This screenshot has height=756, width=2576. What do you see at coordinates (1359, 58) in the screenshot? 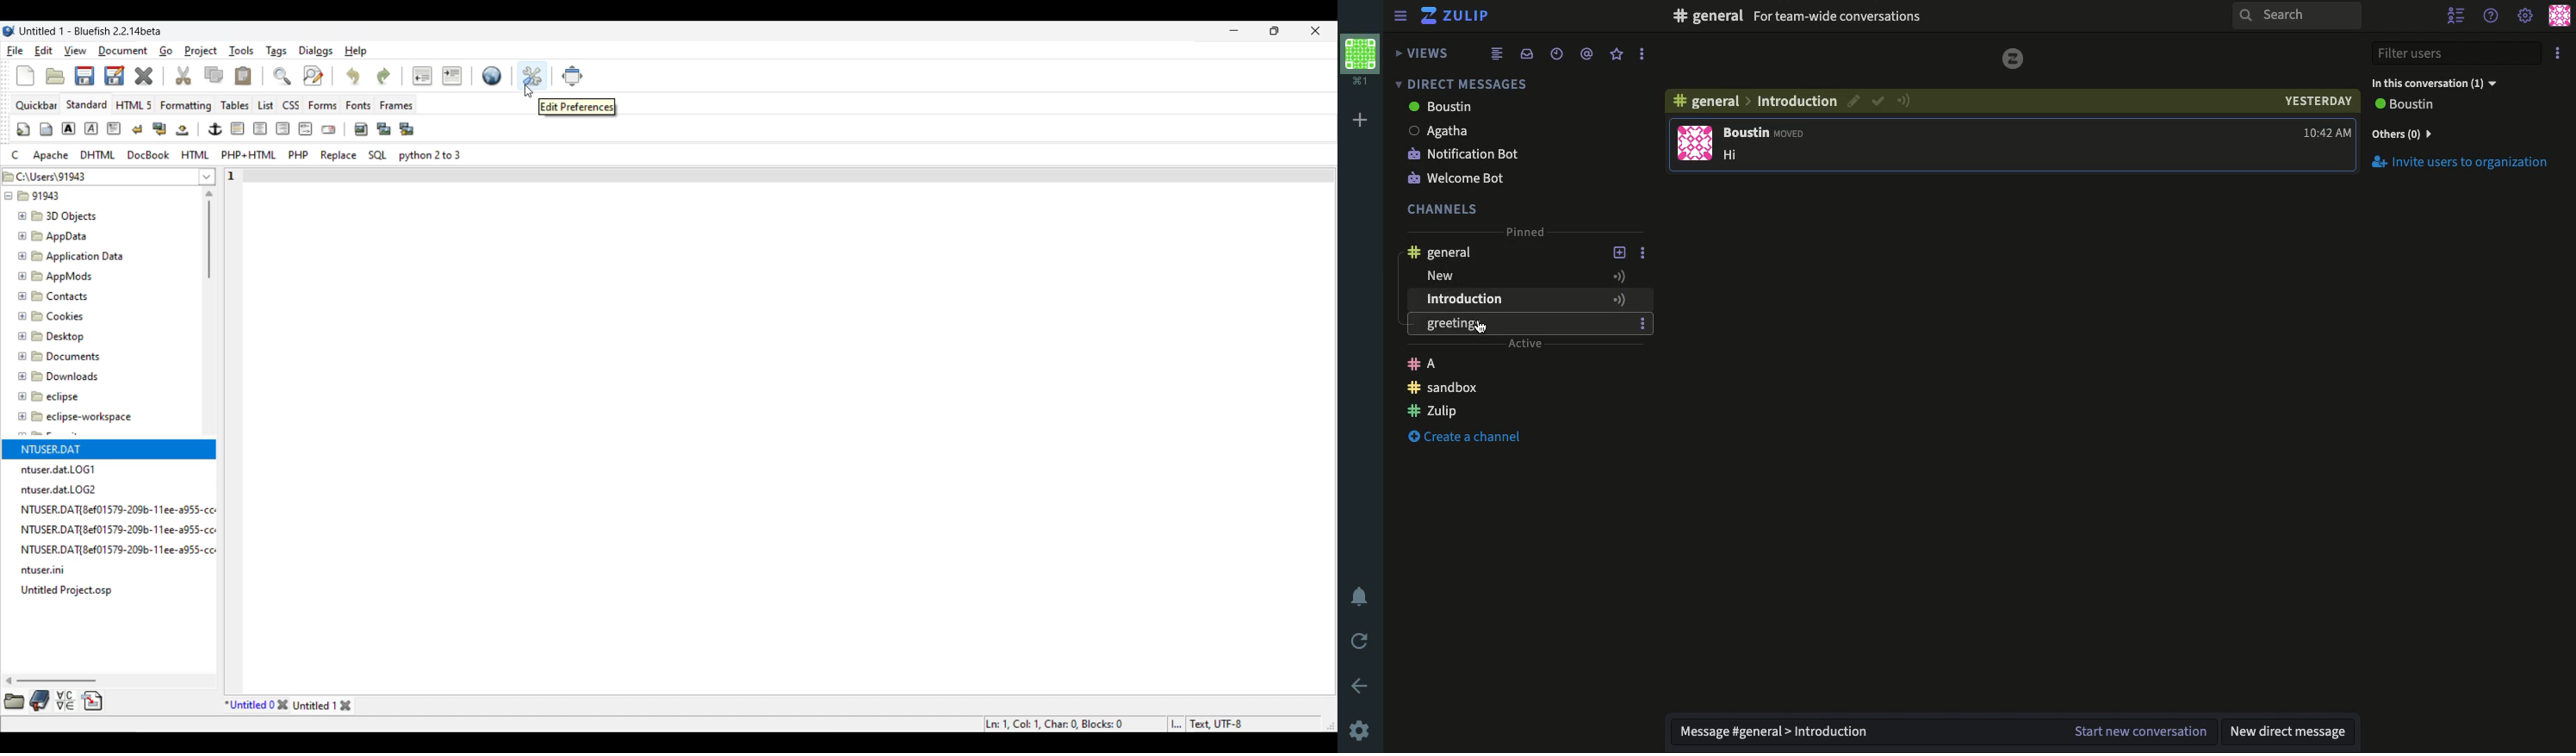
I see `Profile` at bounding box center [1359, 58].